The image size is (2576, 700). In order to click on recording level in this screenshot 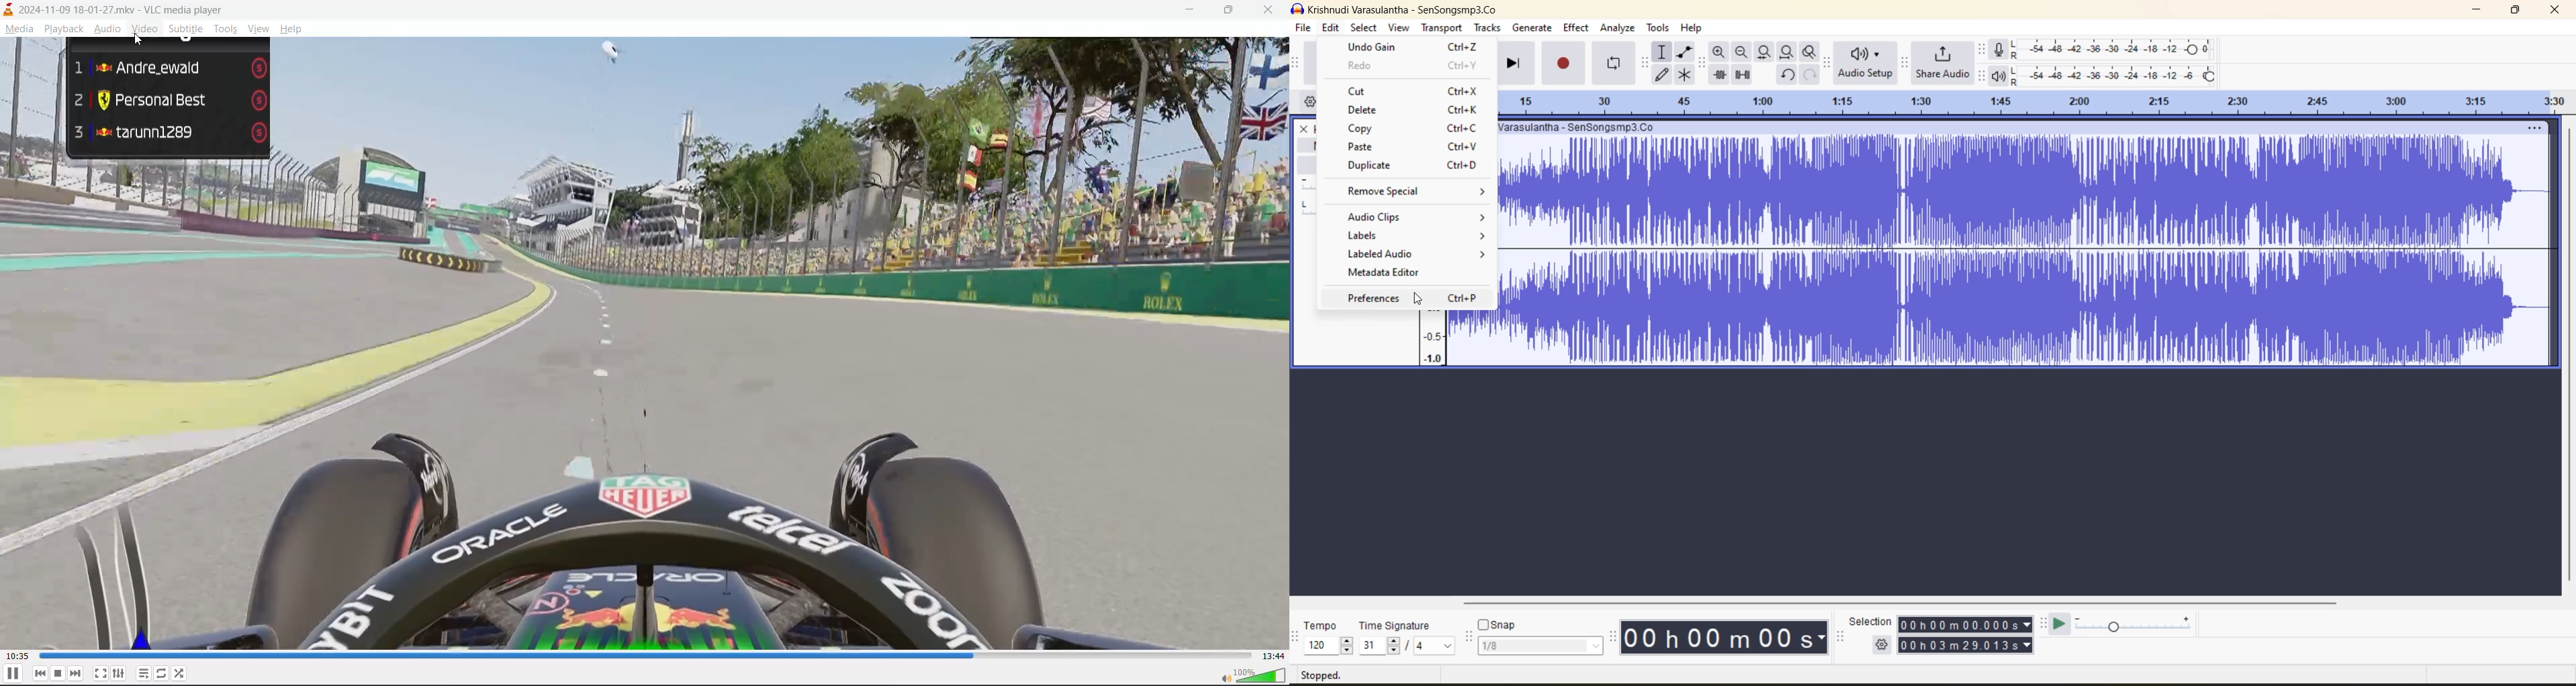, I will do `click(2113, 50)`.